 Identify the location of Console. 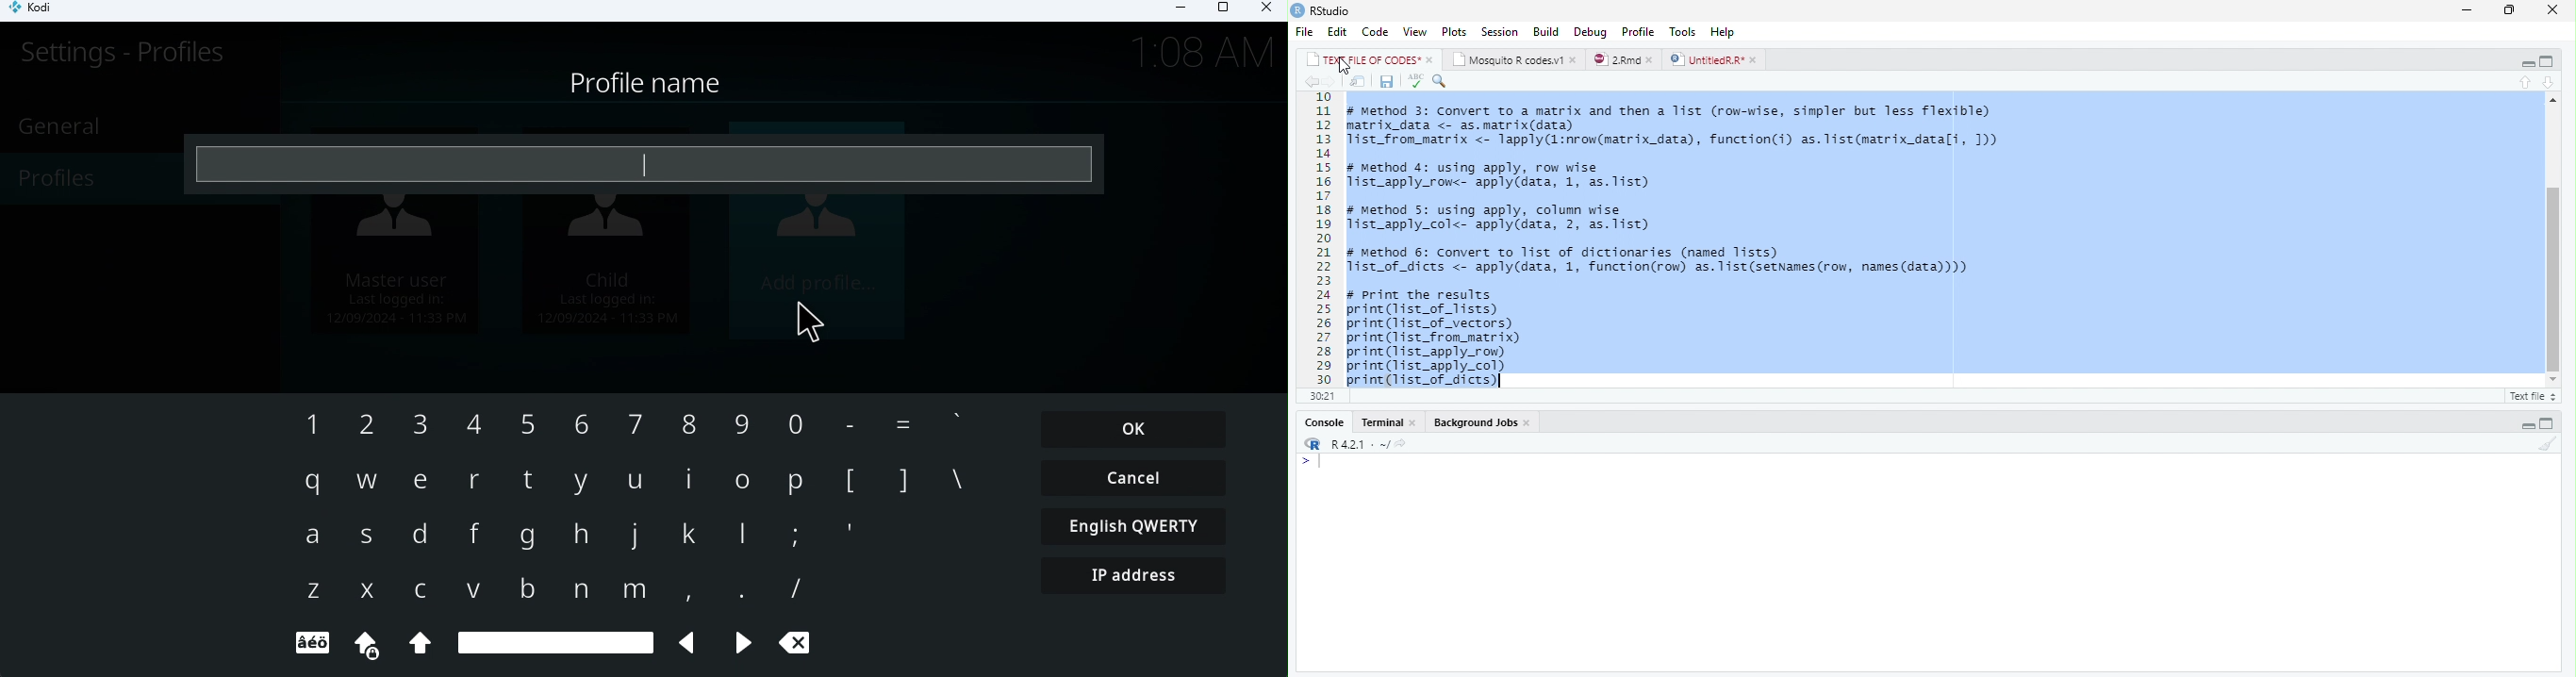
(1386, 422).